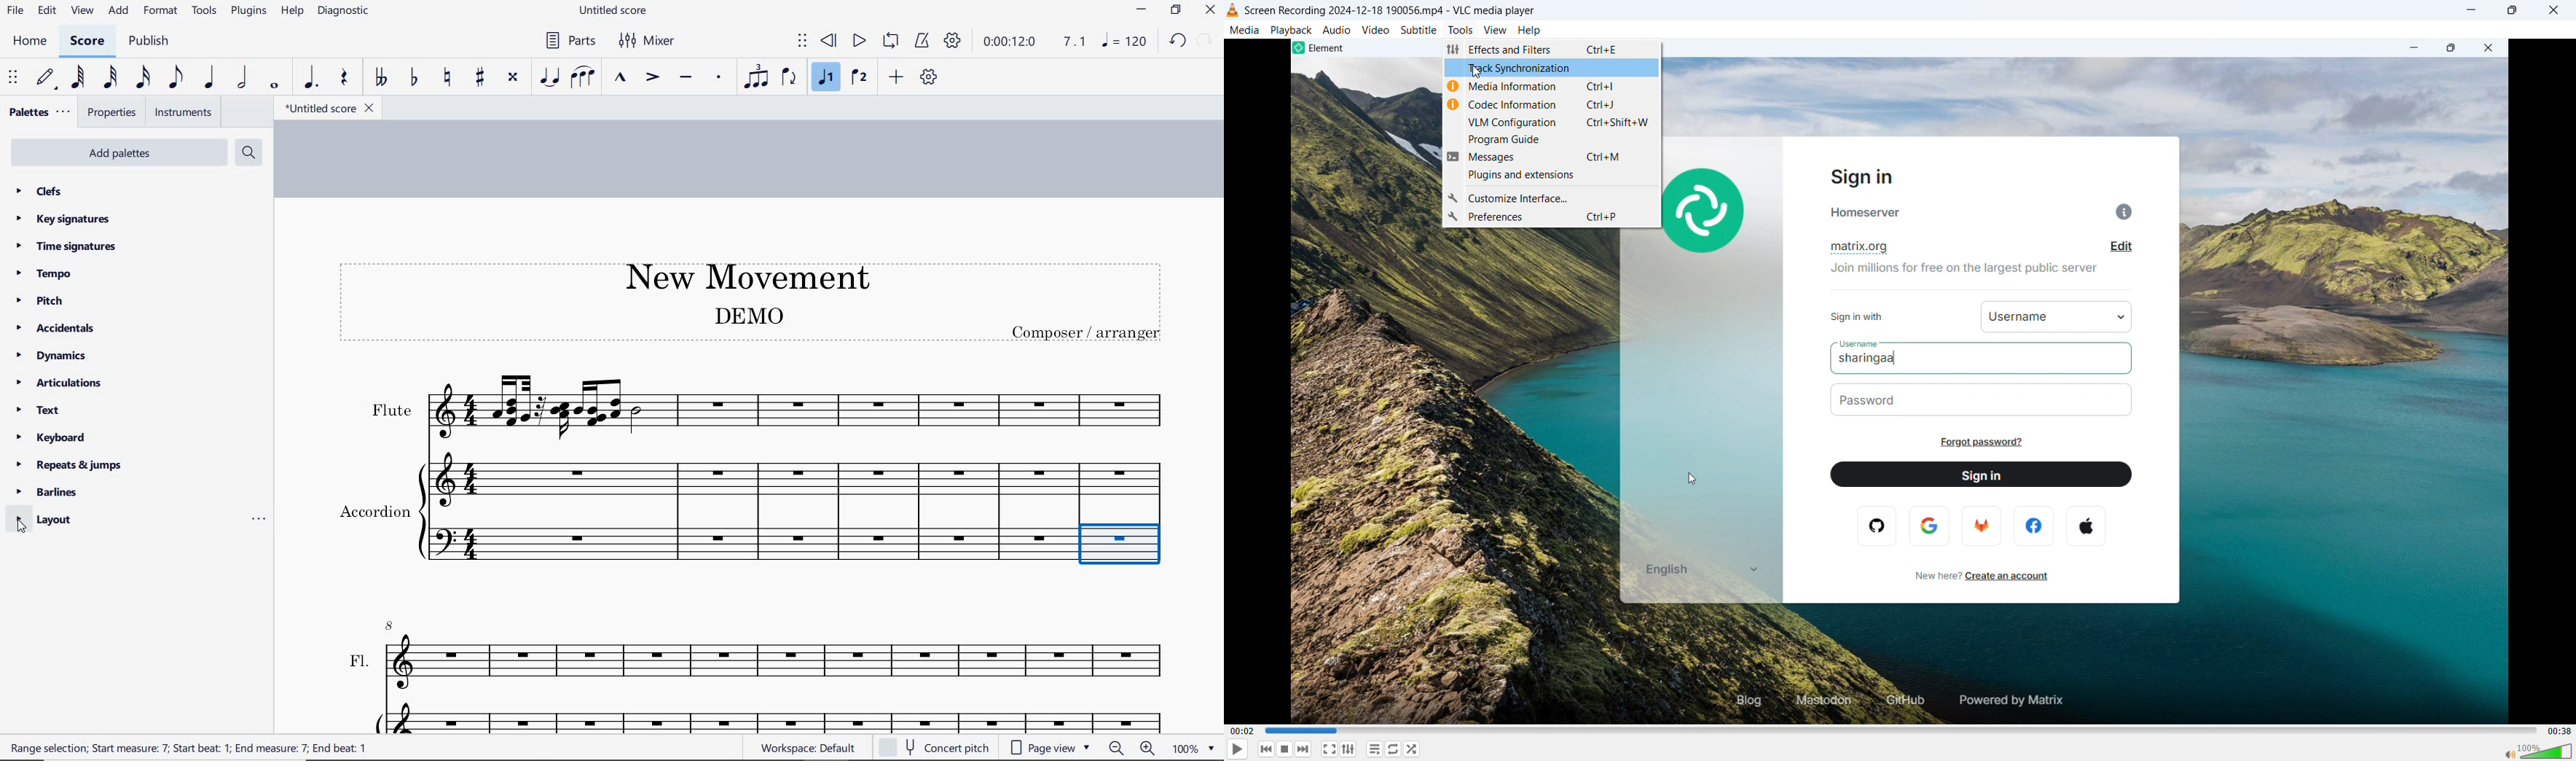 The width and height of the screenshot is (2576, 784). Describe the element at coordinates (275, 85) in the screenshot. I see `whole note` at that location.